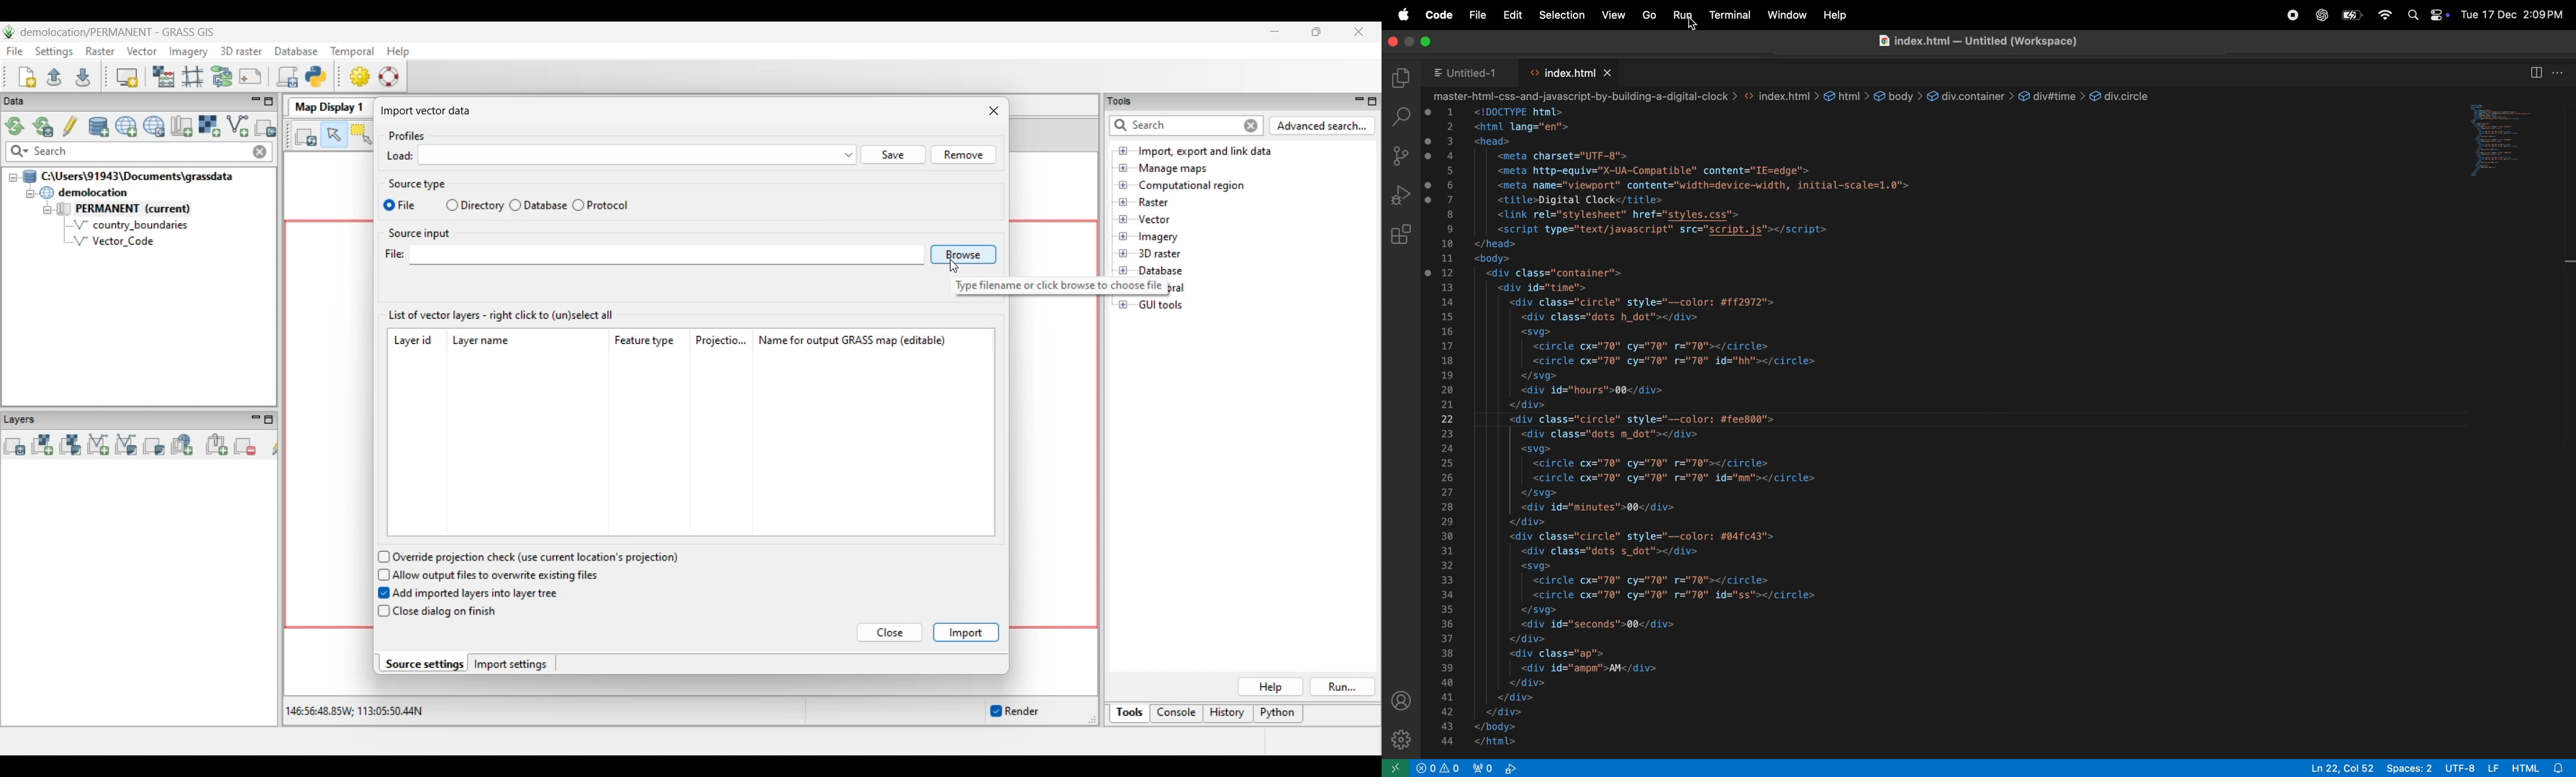 Image resolution: width=2576 pixels, height=784 pixels. I want to click on help, so click(1837, 15).